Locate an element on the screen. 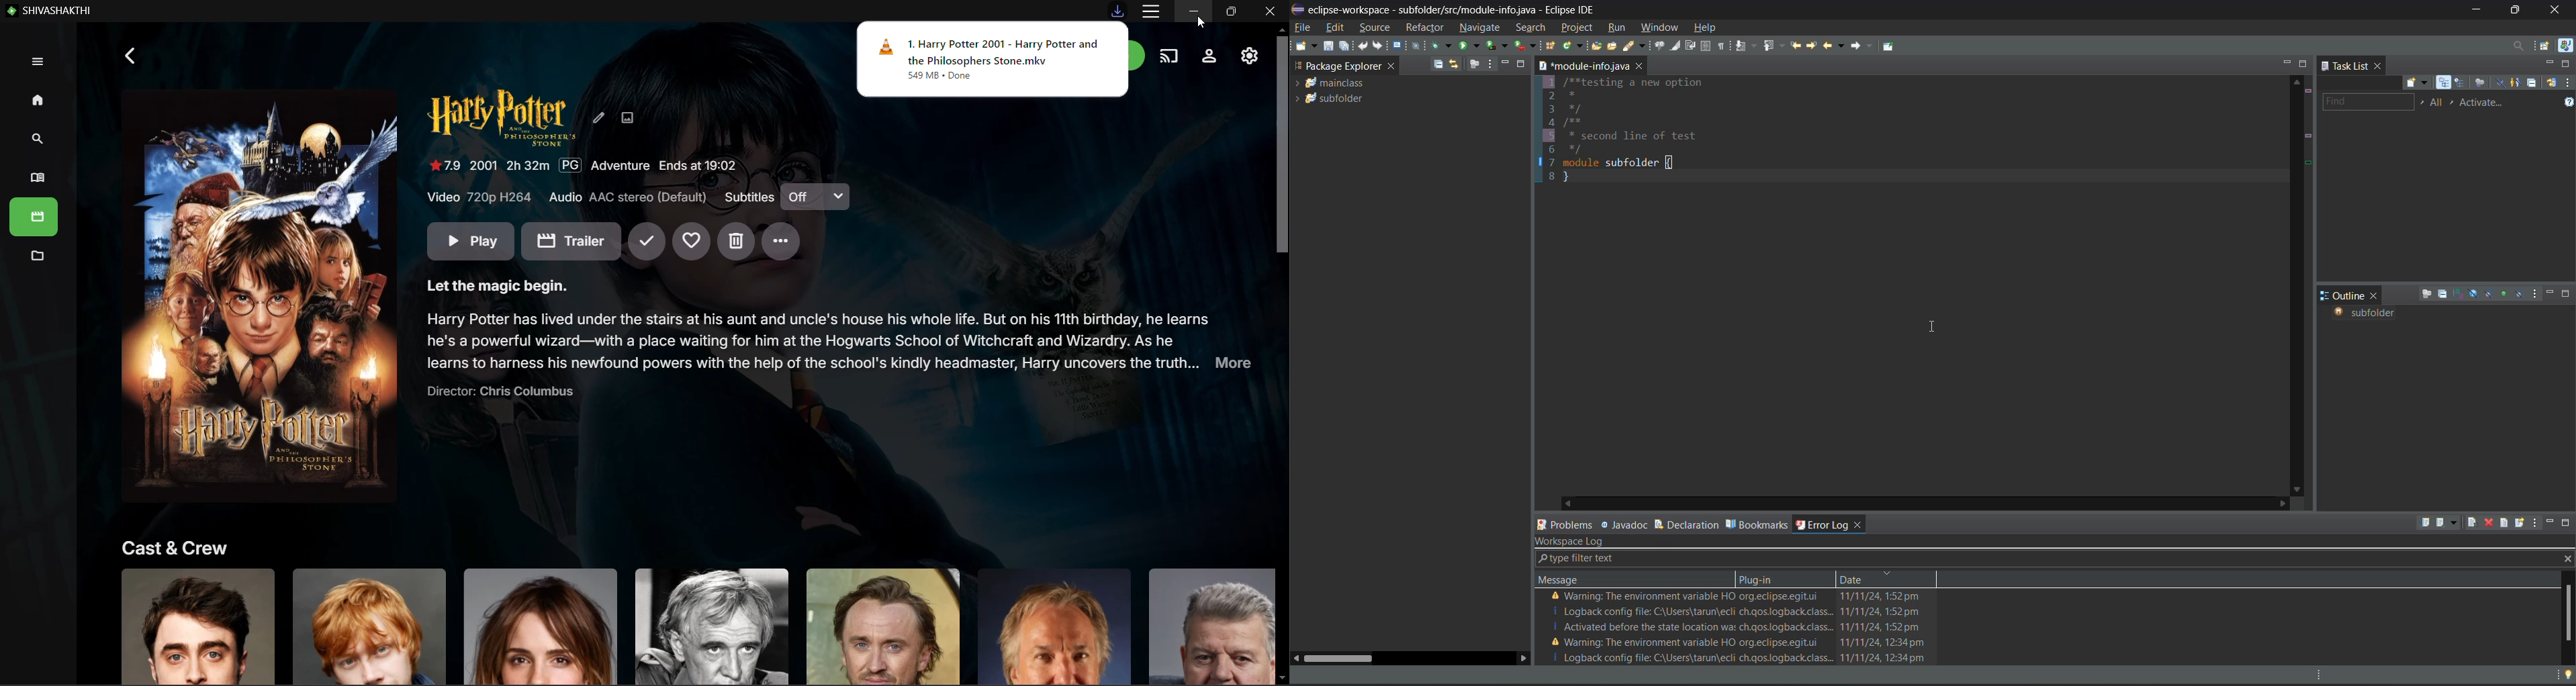 The height and width of the screenshot is (700, 2576). workspace log is located at coordinates (1578, 542).